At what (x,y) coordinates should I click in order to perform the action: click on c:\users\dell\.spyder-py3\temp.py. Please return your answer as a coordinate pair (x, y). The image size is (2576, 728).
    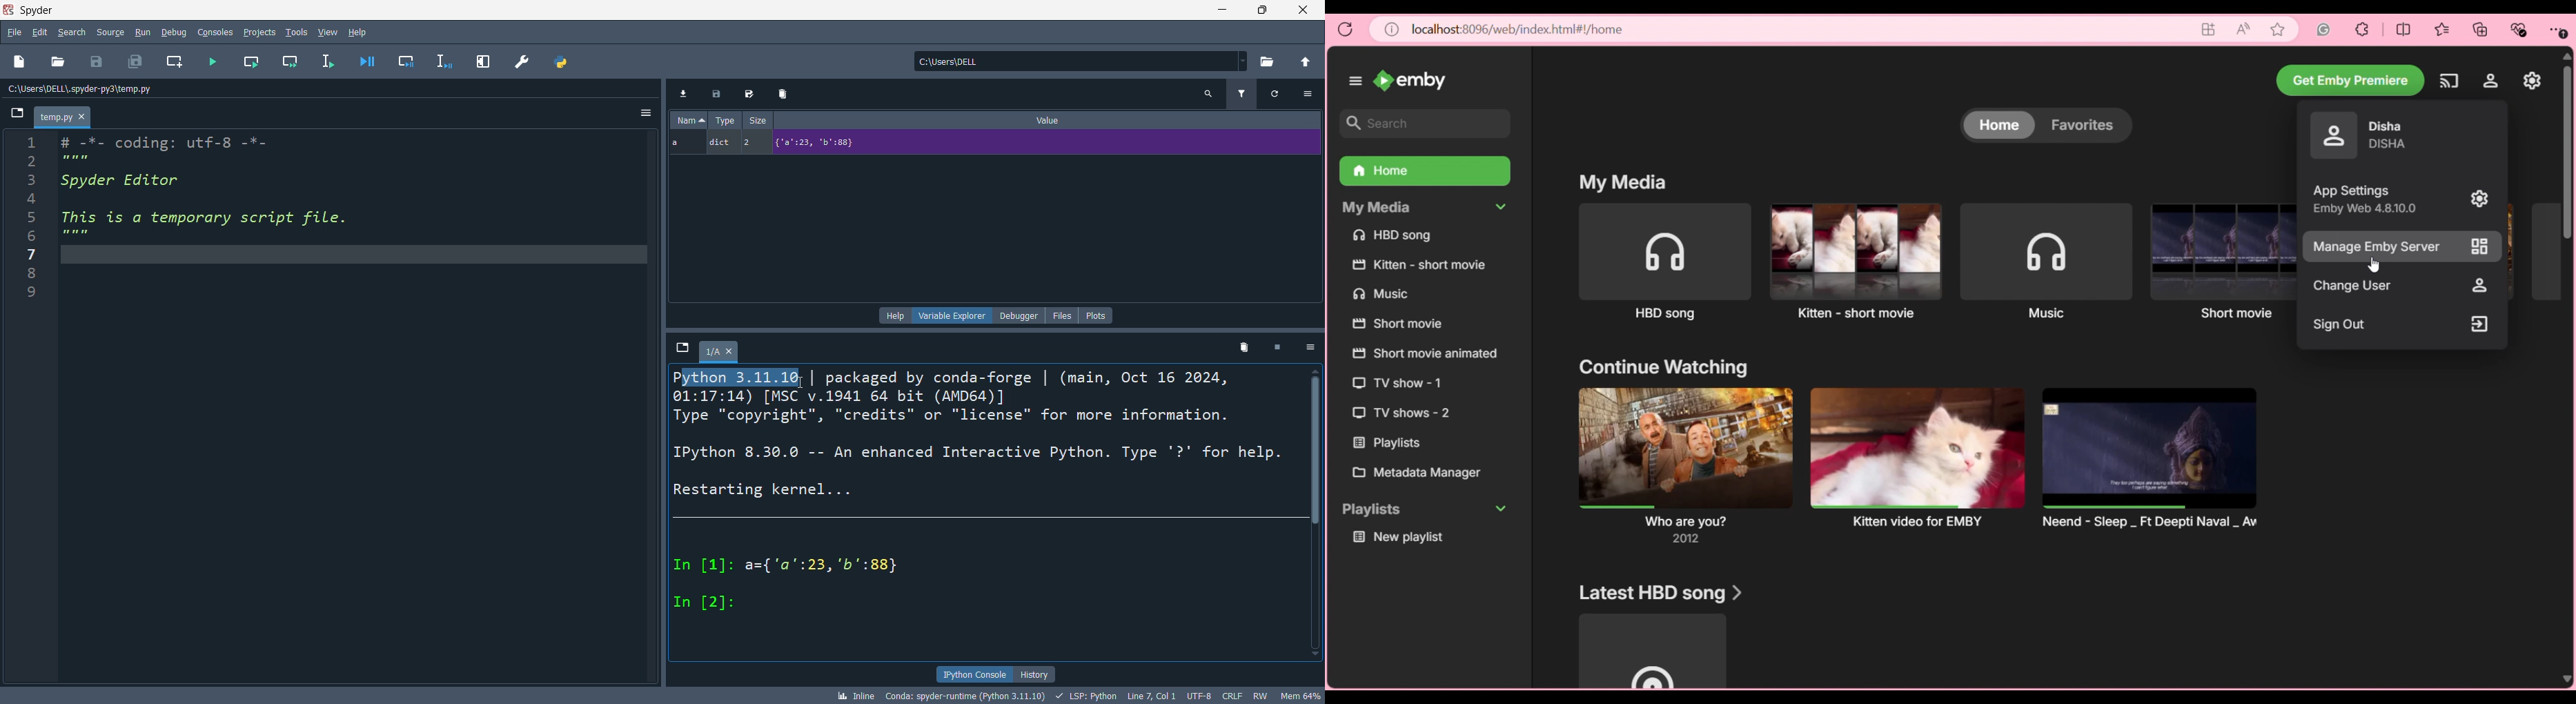
    Looking at the image, I should click on (87, 88).